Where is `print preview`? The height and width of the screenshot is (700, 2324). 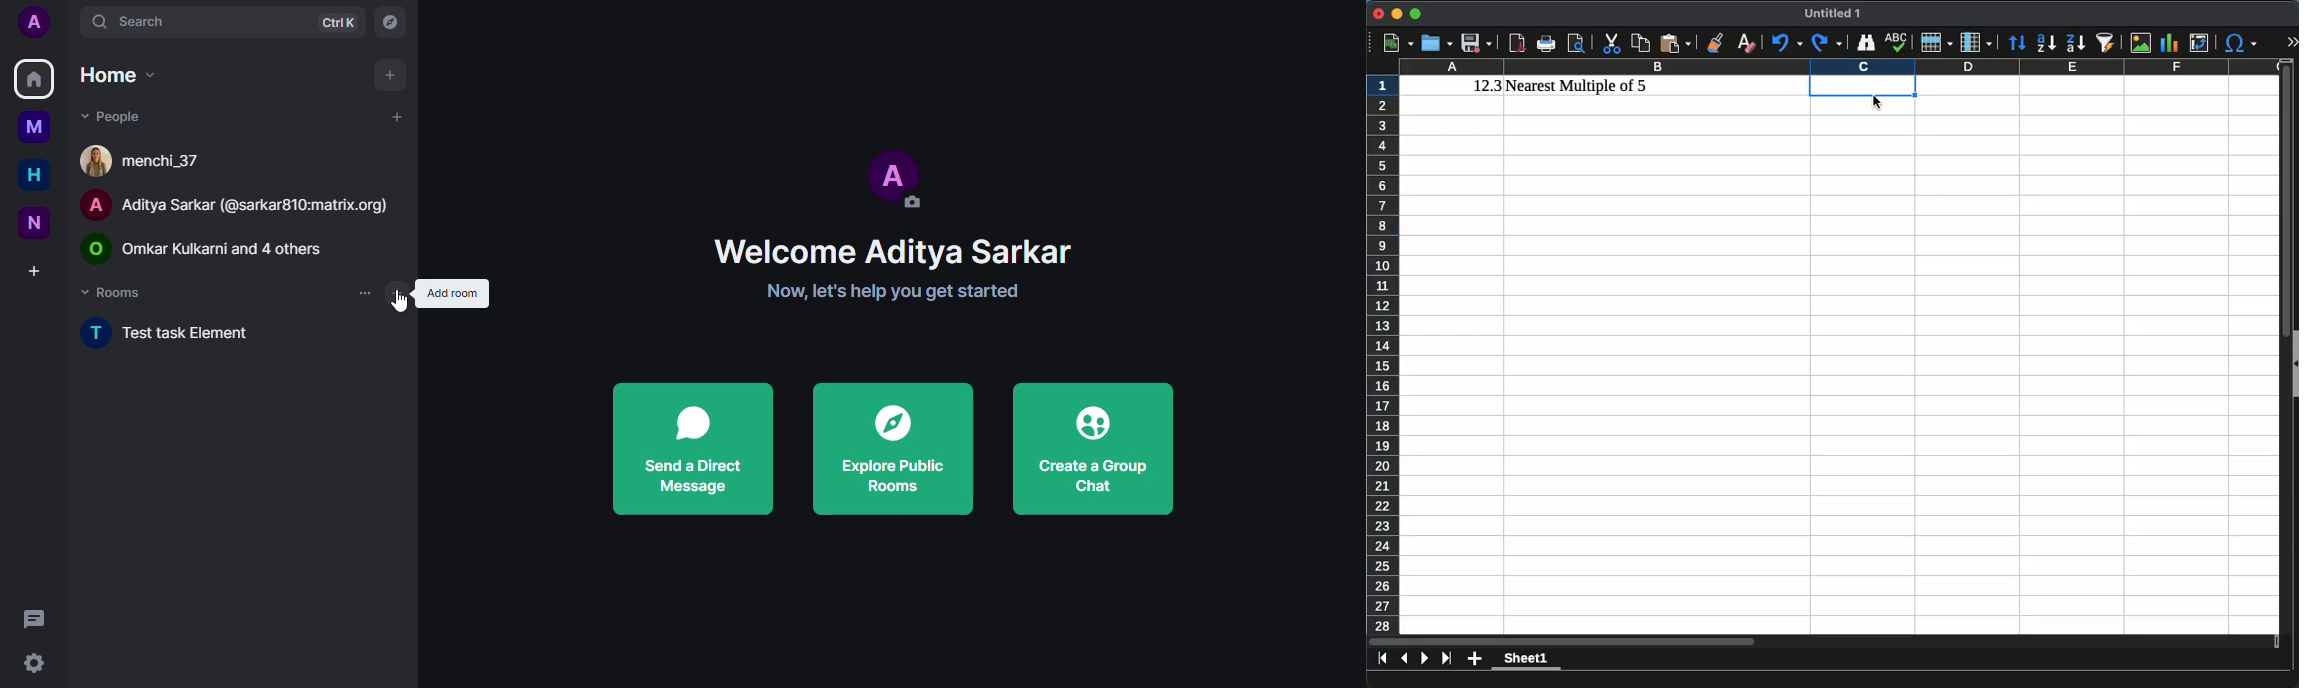 print preview is located at coordinates (1578, 43).